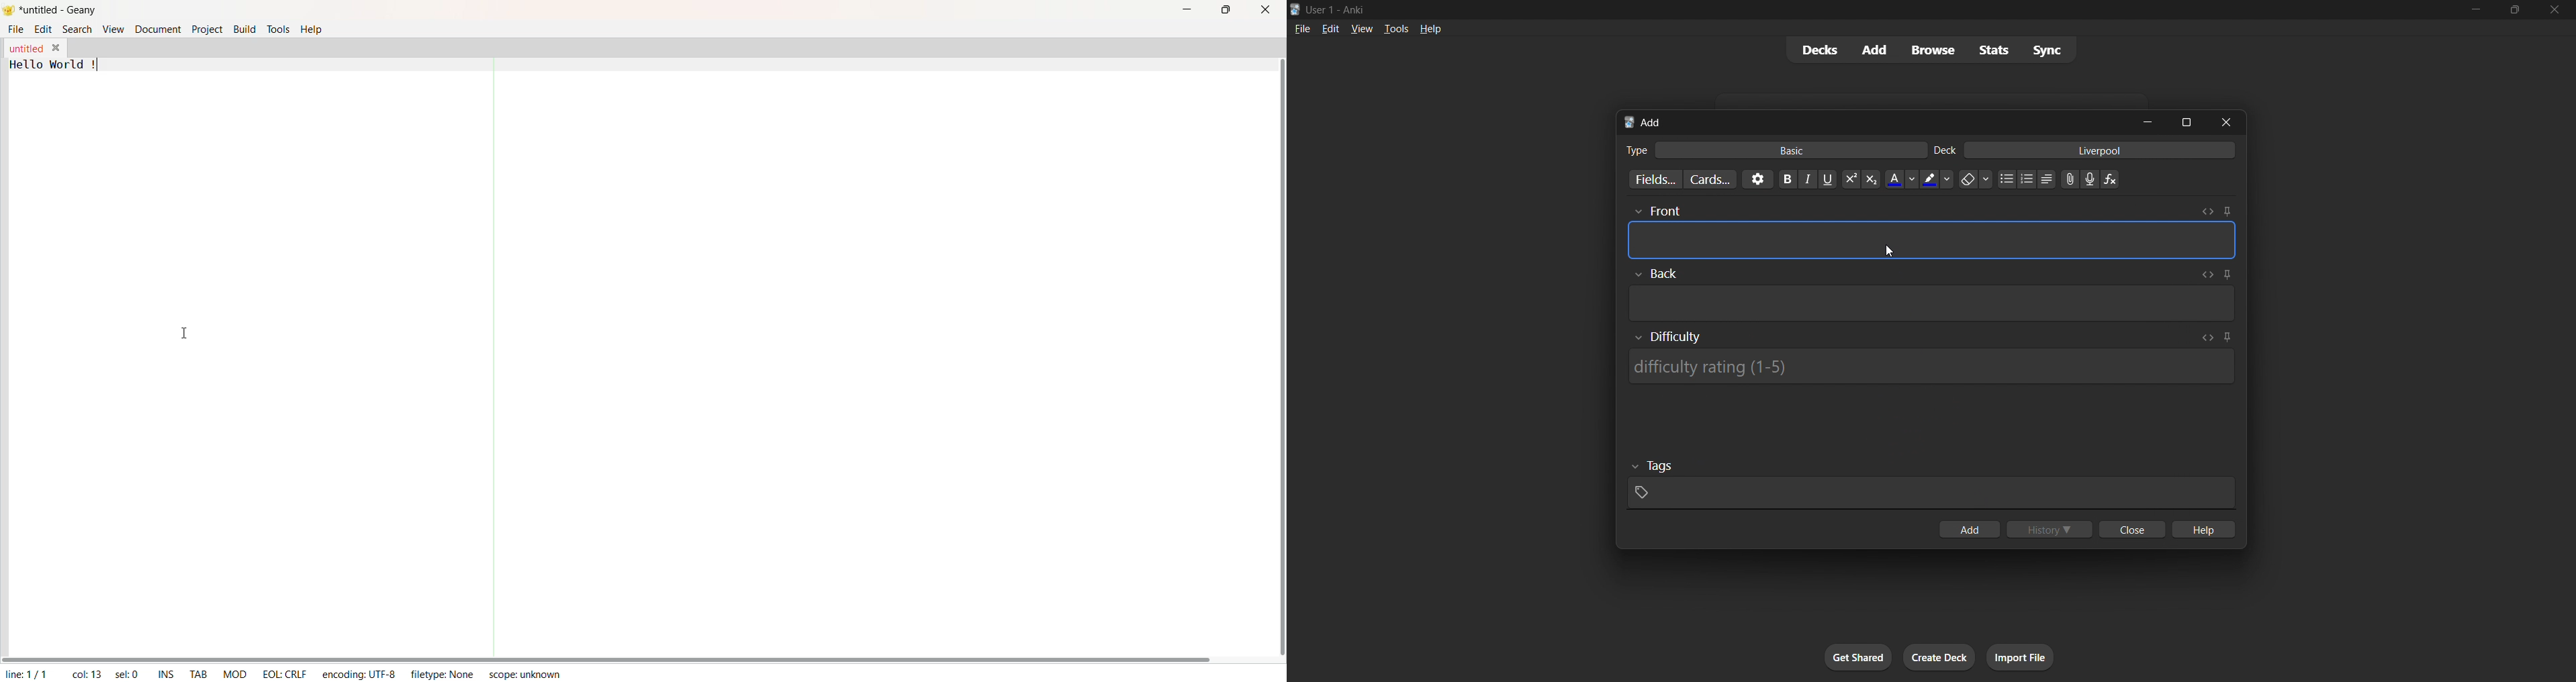 This screenshot has width=2576, height=700. Describe the element at coordinates (1818, 50) in the screenshot. I see `decks` at that location.